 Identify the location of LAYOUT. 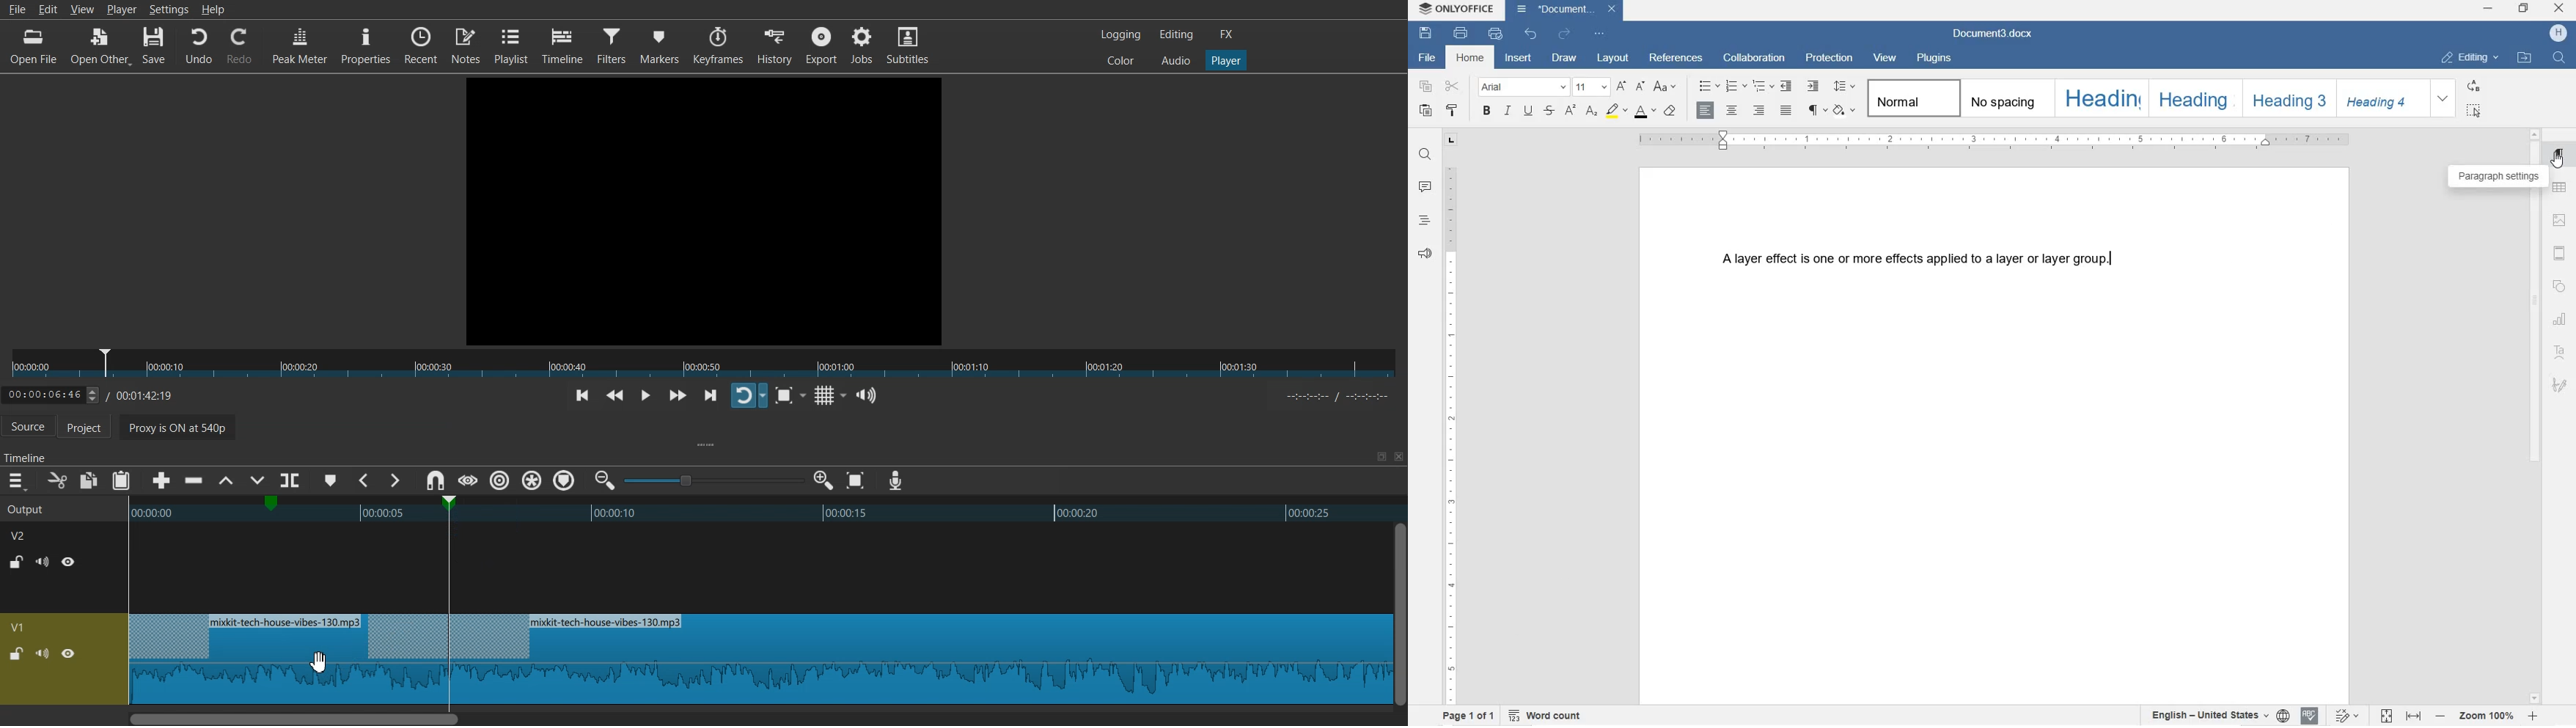
(1611, 59).